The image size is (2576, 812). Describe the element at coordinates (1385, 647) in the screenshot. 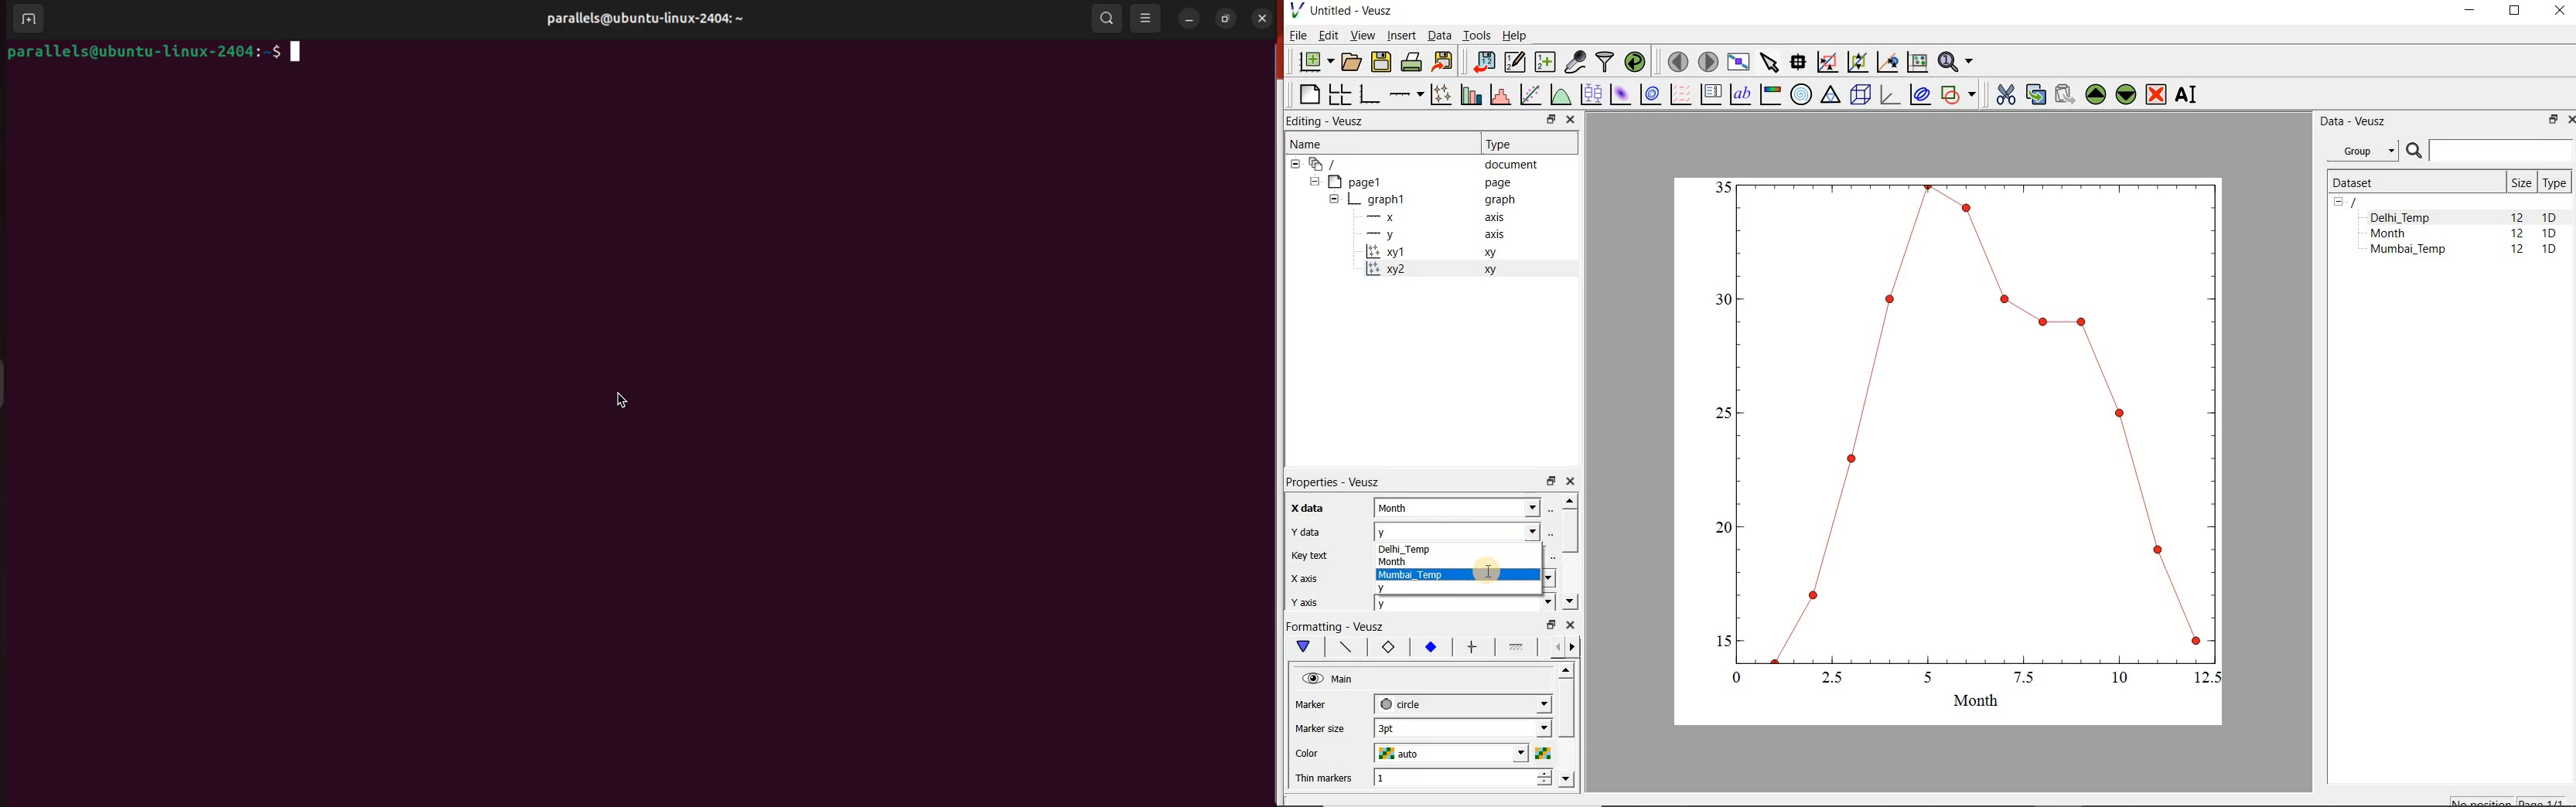

I see `Axis label` at that location.